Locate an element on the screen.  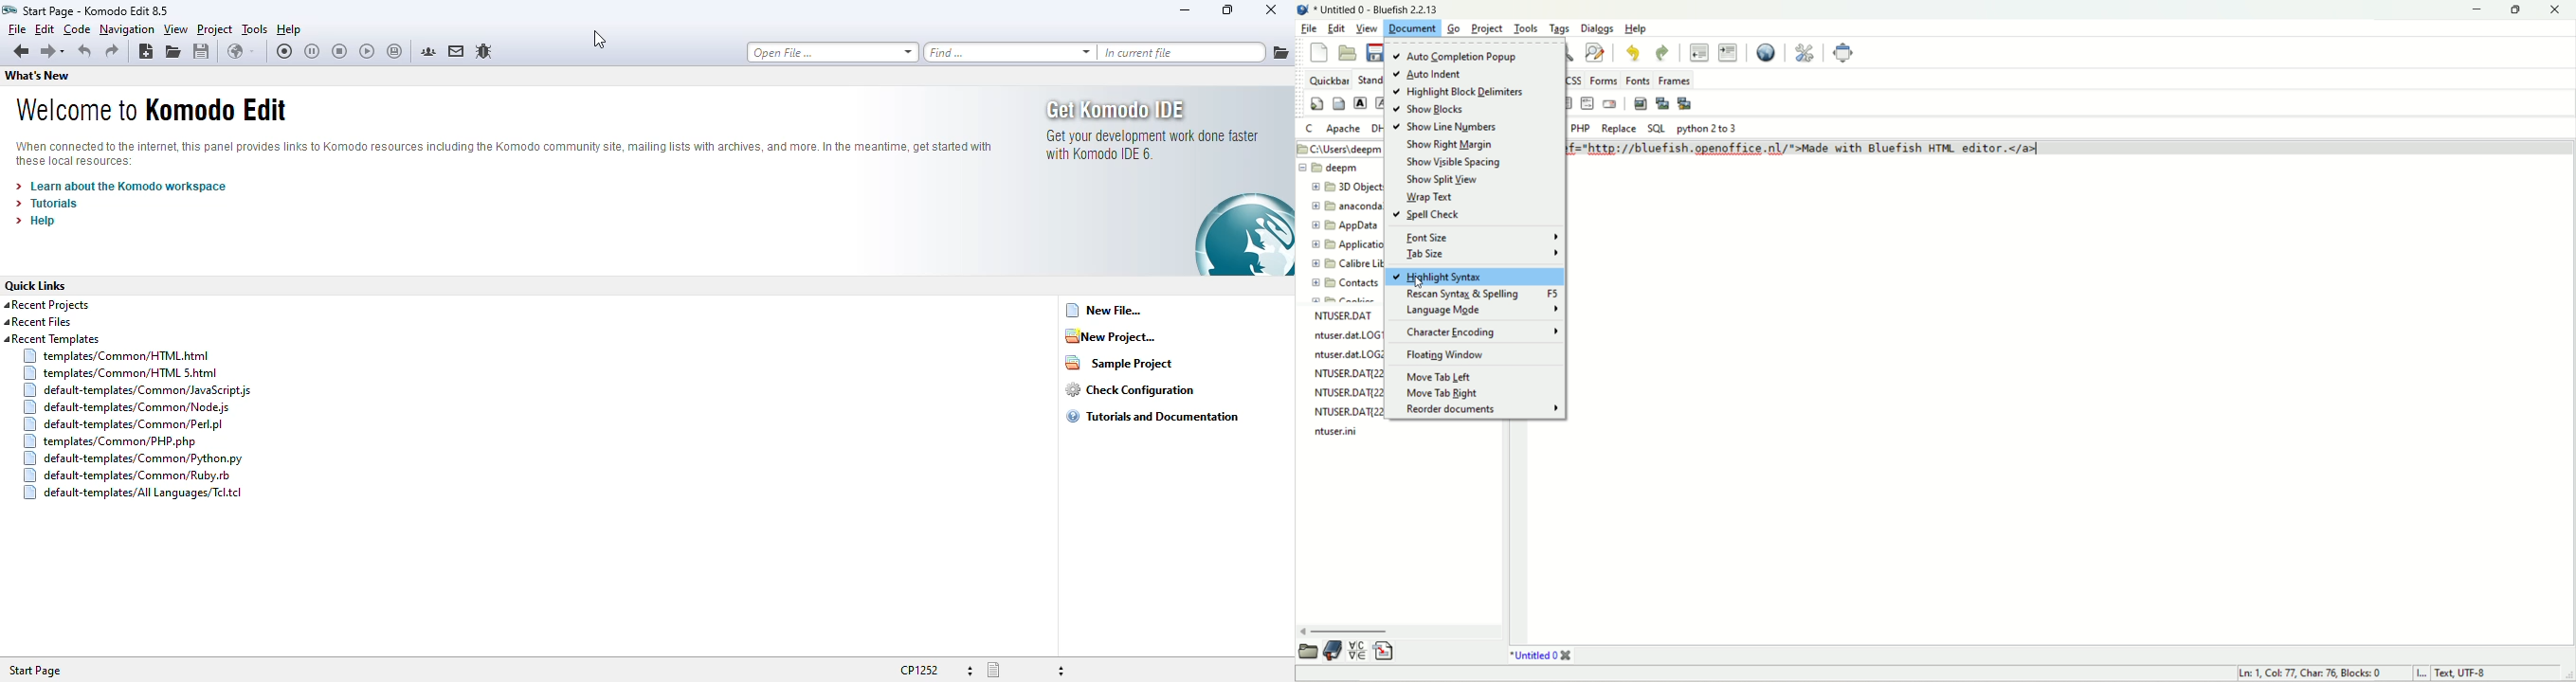
HTML comment is located at coordinates (1587, 104).